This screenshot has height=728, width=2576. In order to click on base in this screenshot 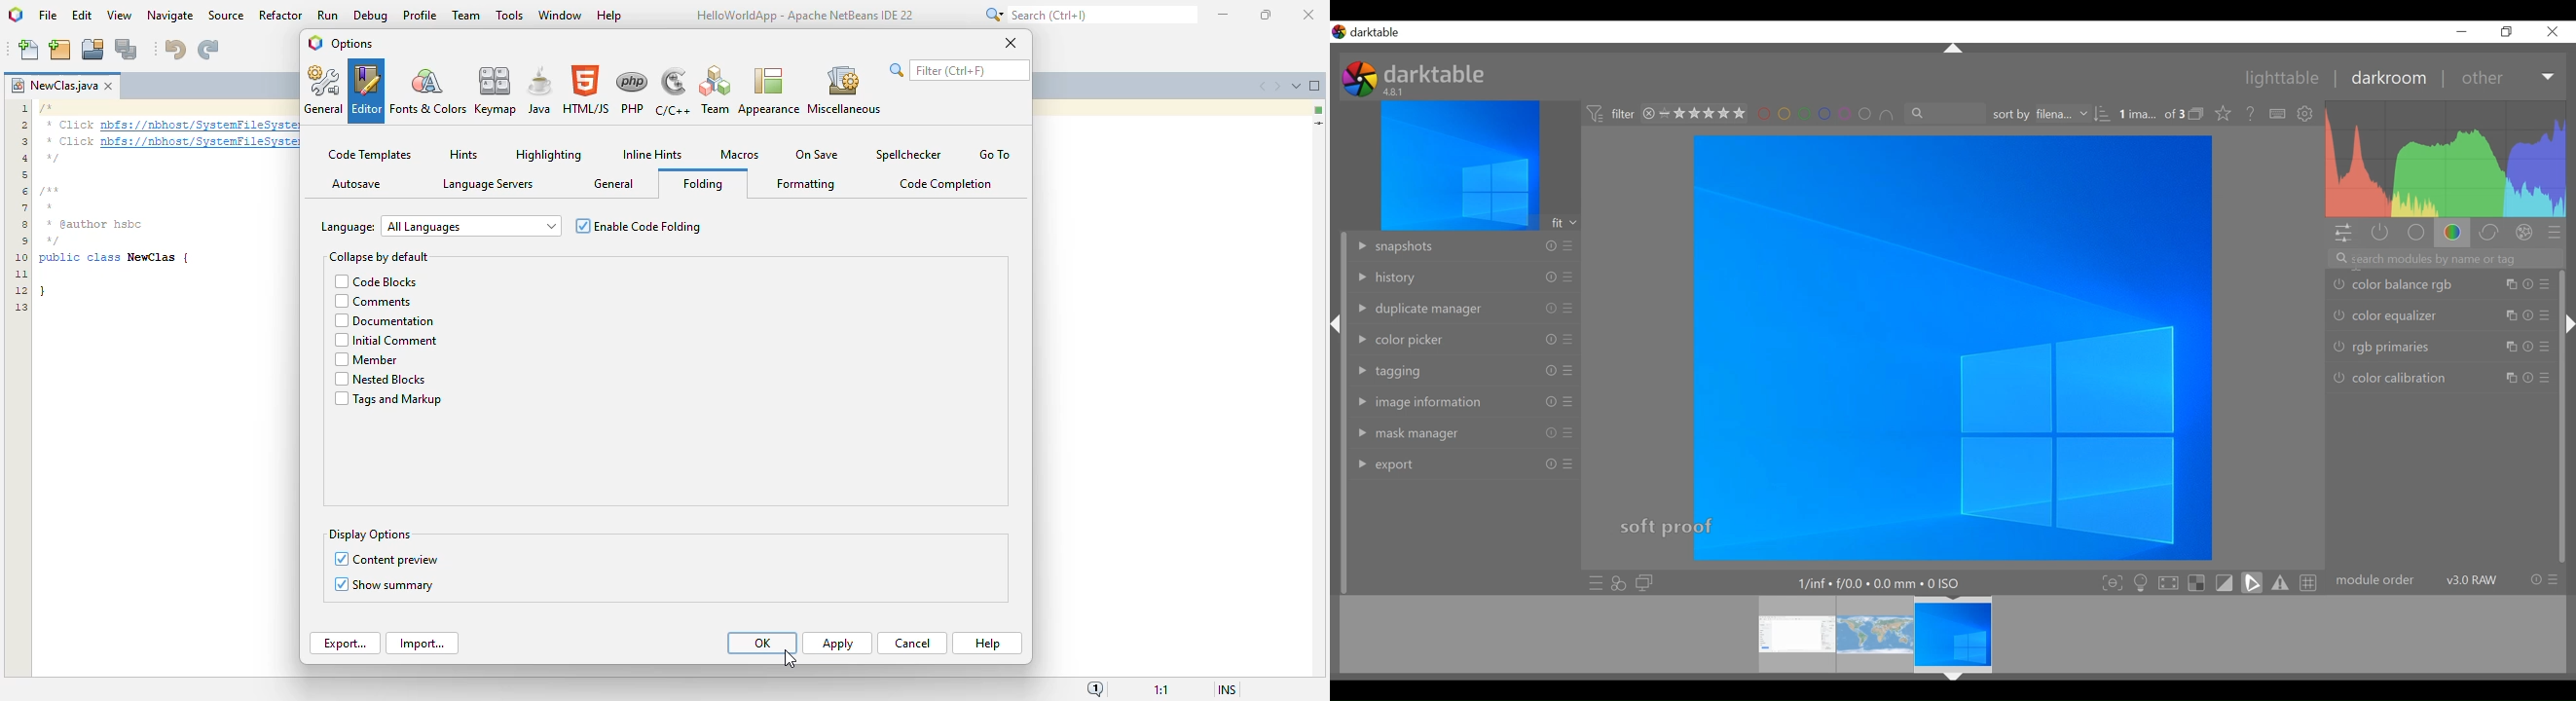, I will do `click(2415, 233)`.